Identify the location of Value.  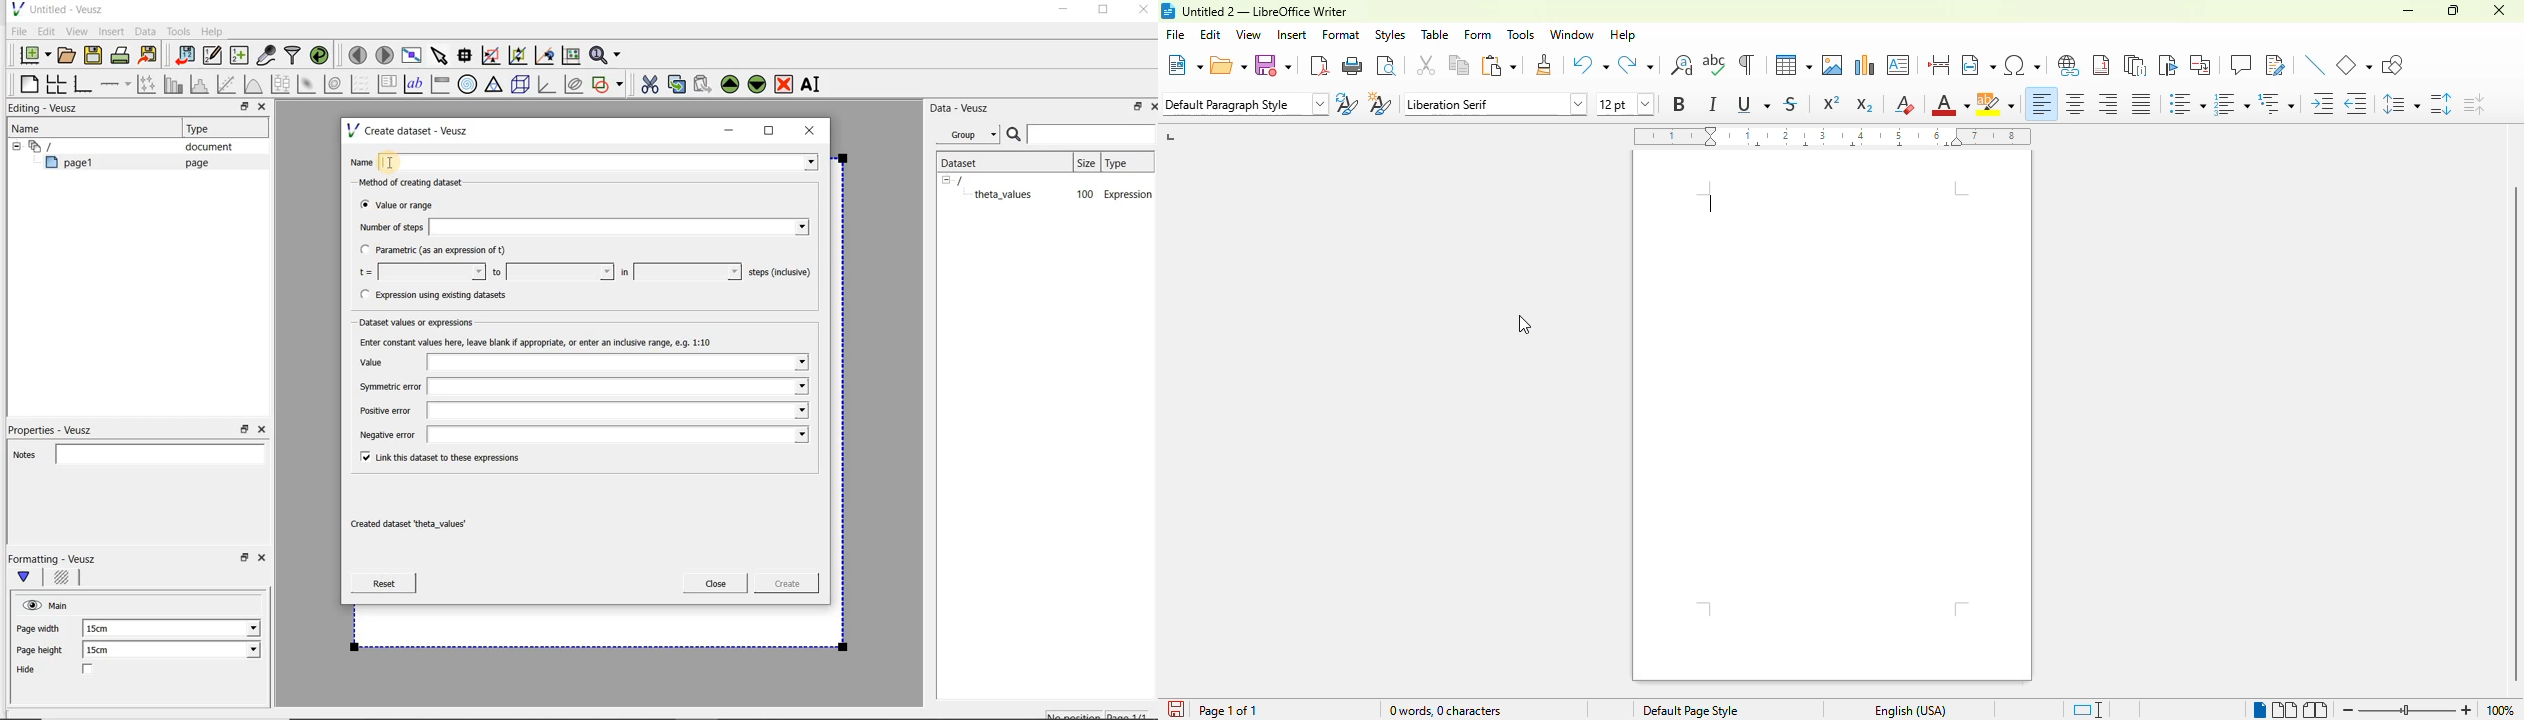
(583, 363).